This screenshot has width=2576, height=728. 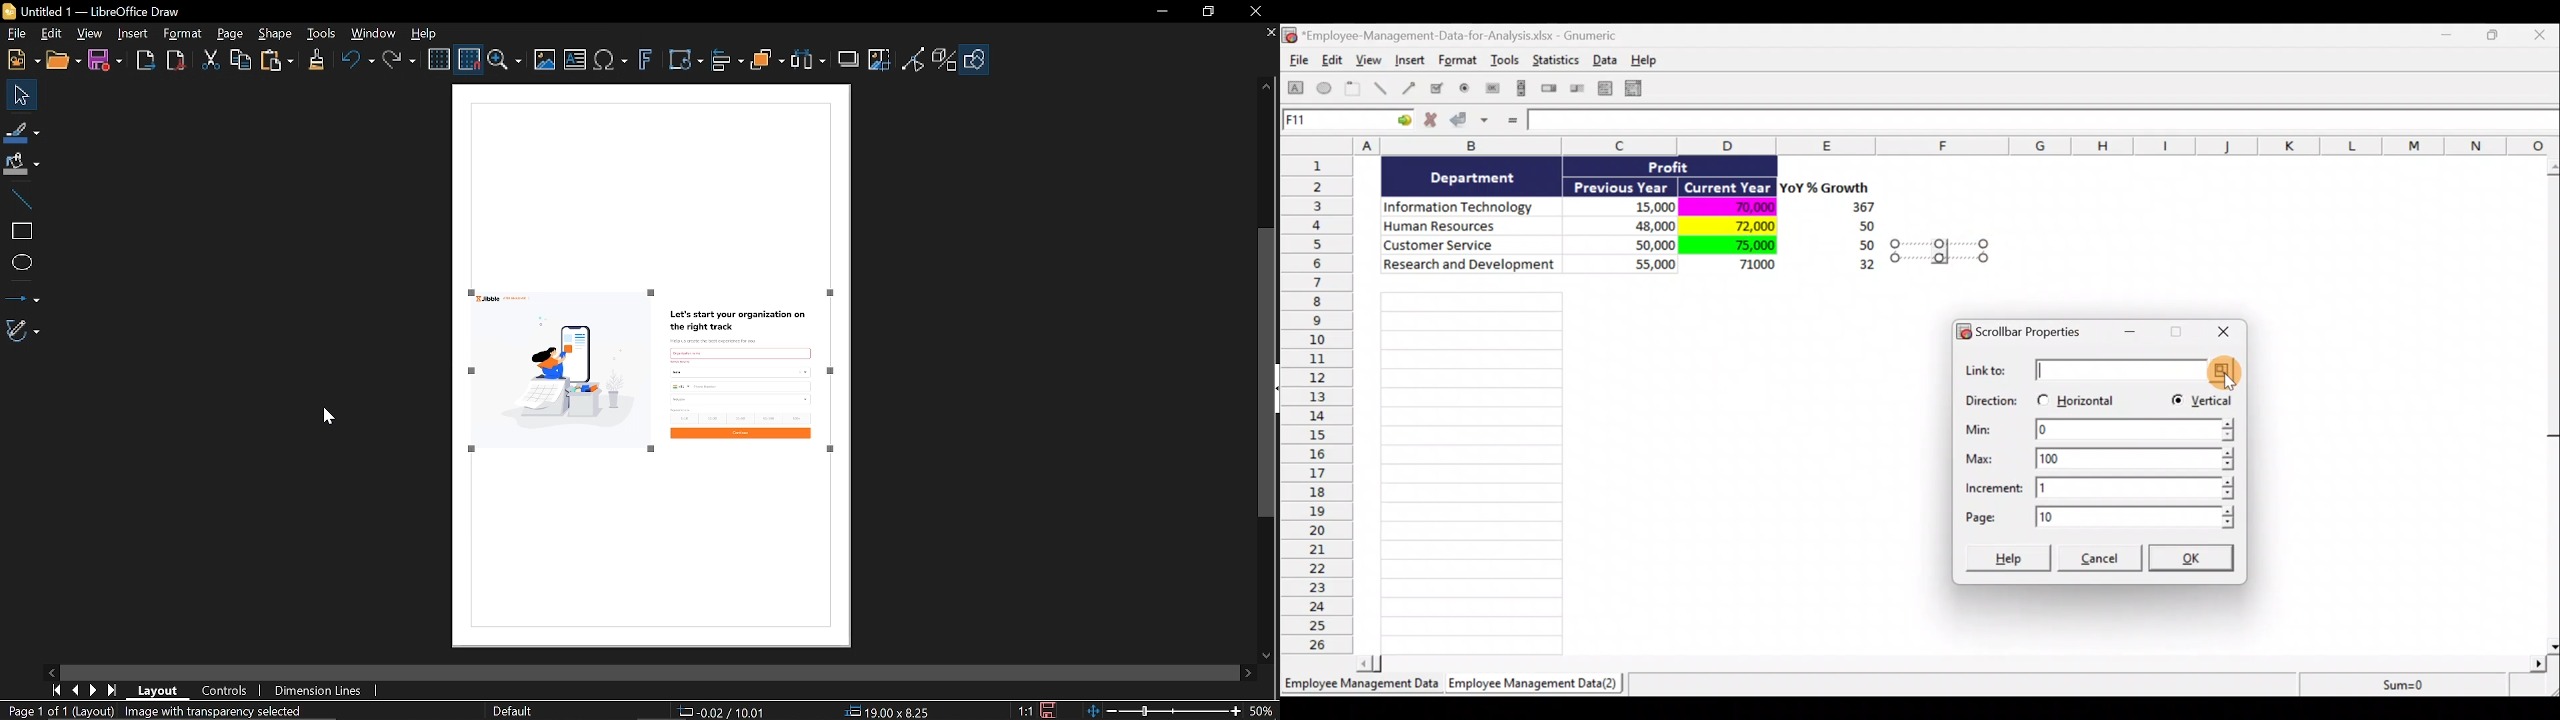 I want to click on Scroll bar, so click(x=1956, y=661).